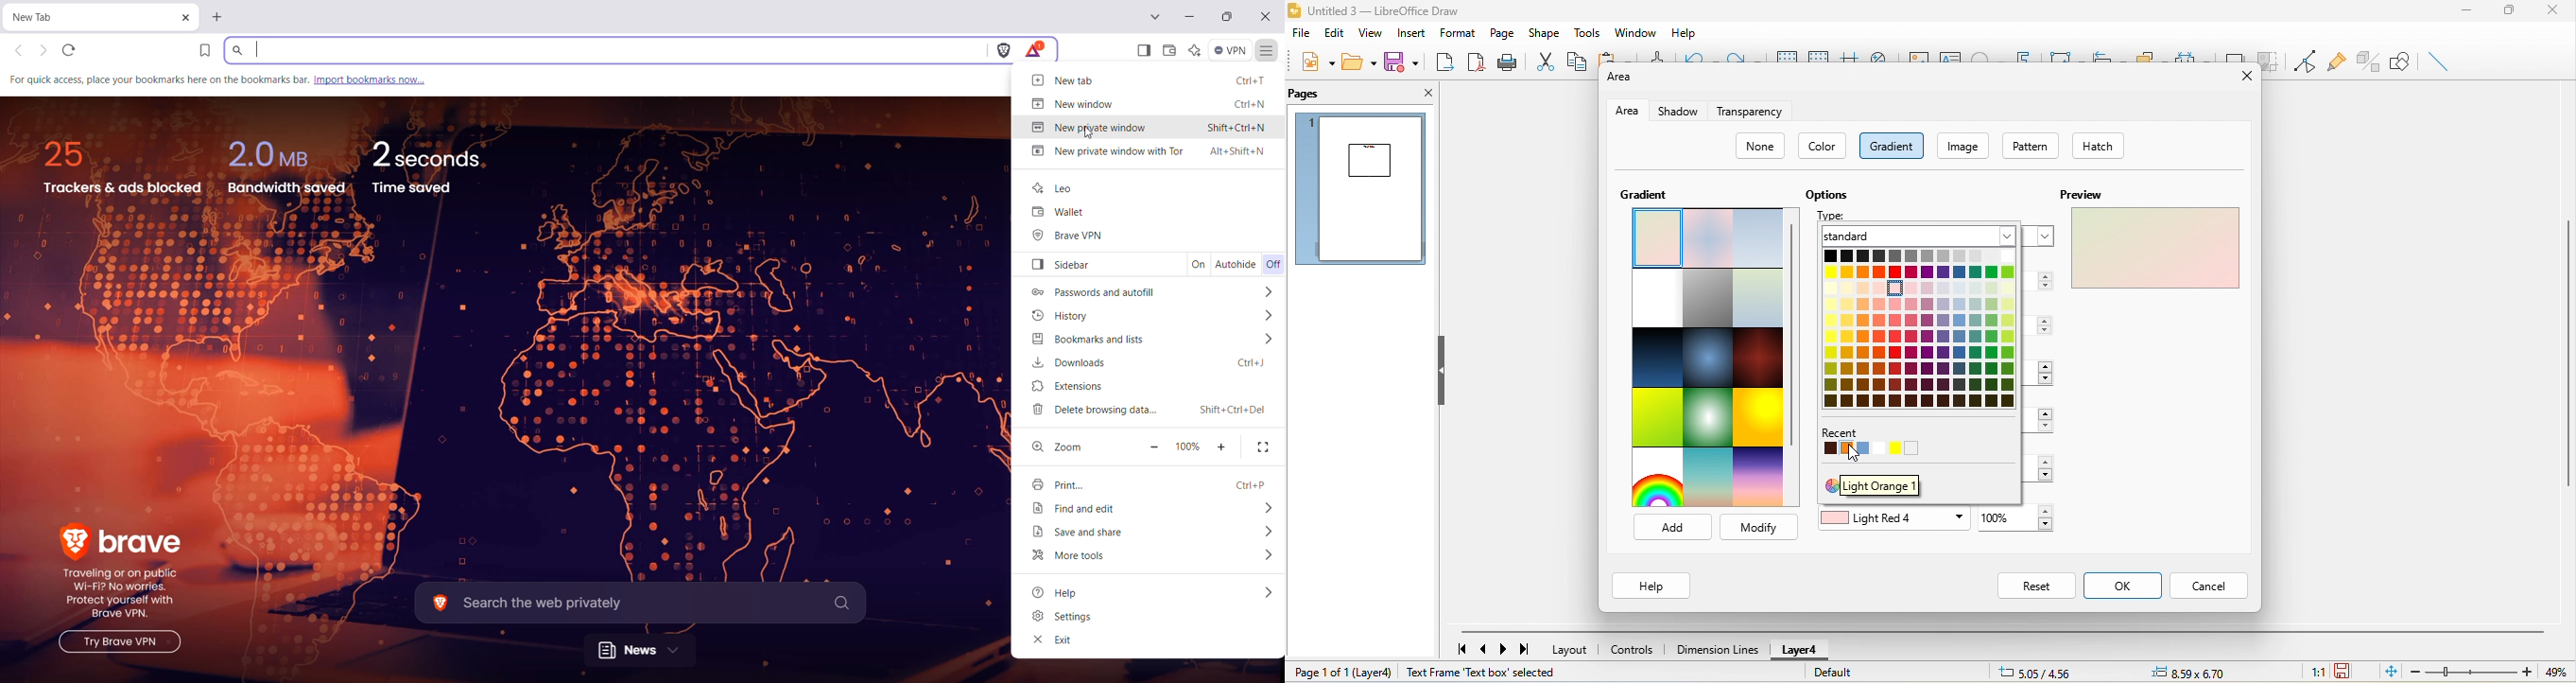  I want to click on Autohide, so click(1236, 265).